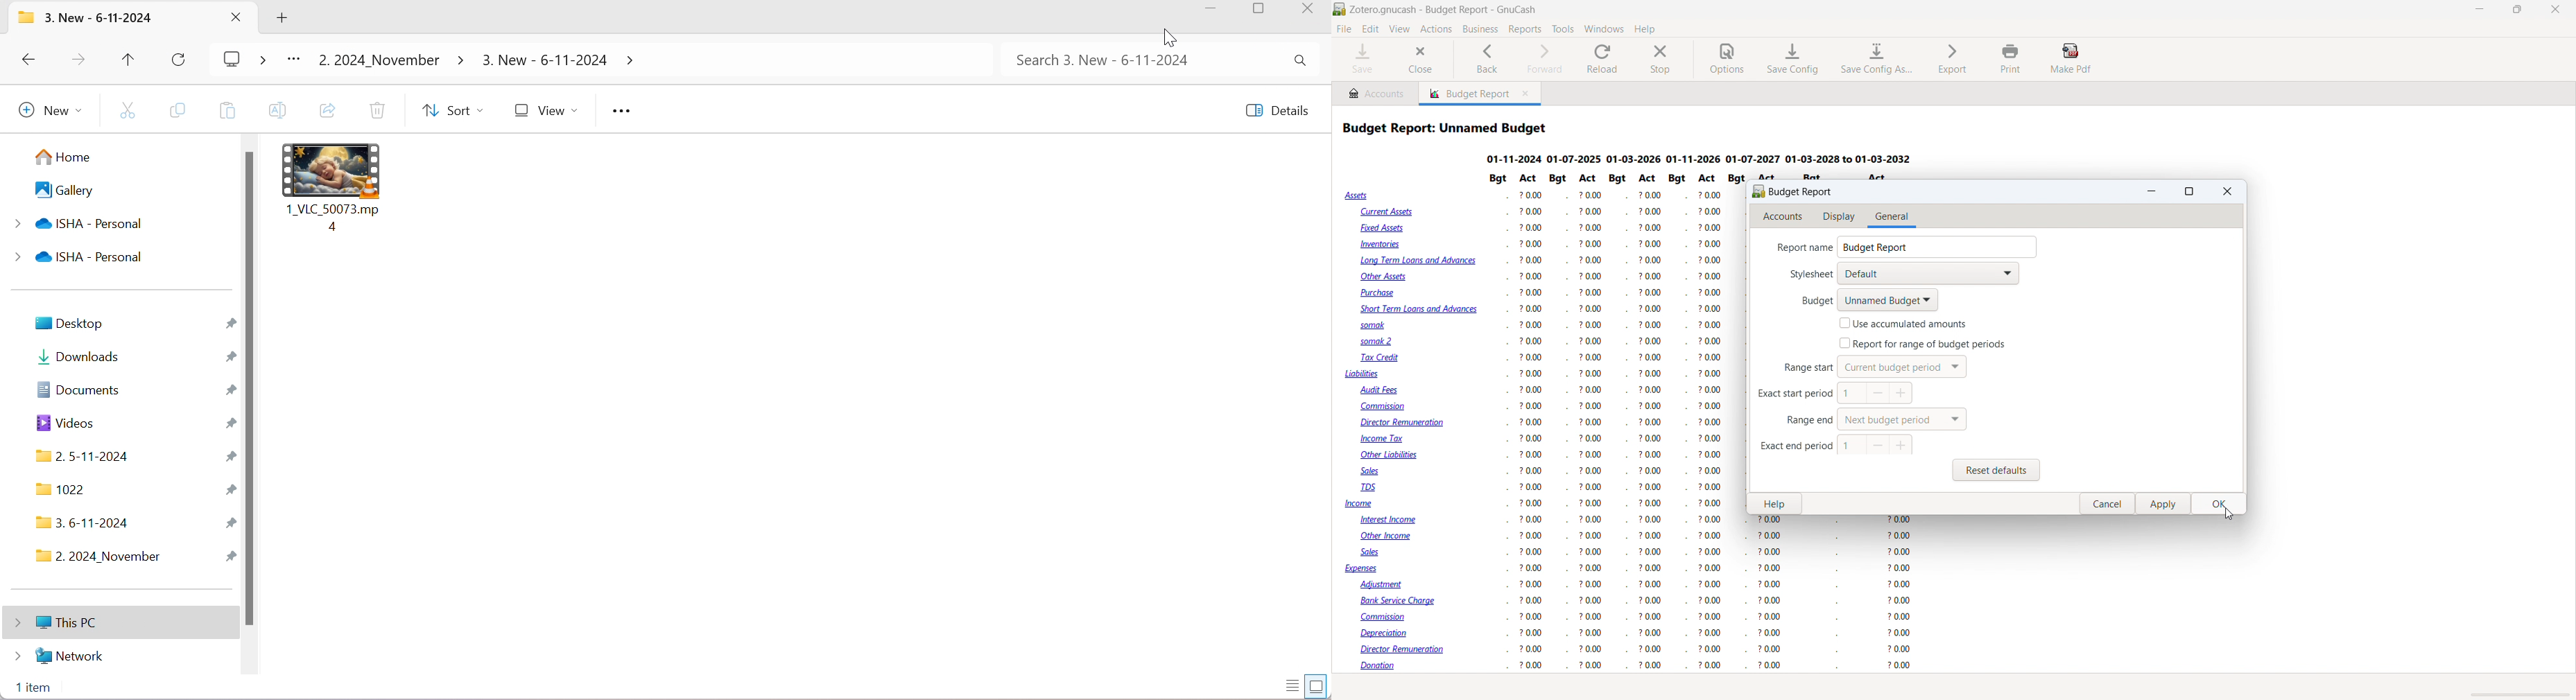  Describe the element at coordinates (1263, 12) in the screenshot. I see `Restore down` at that location.